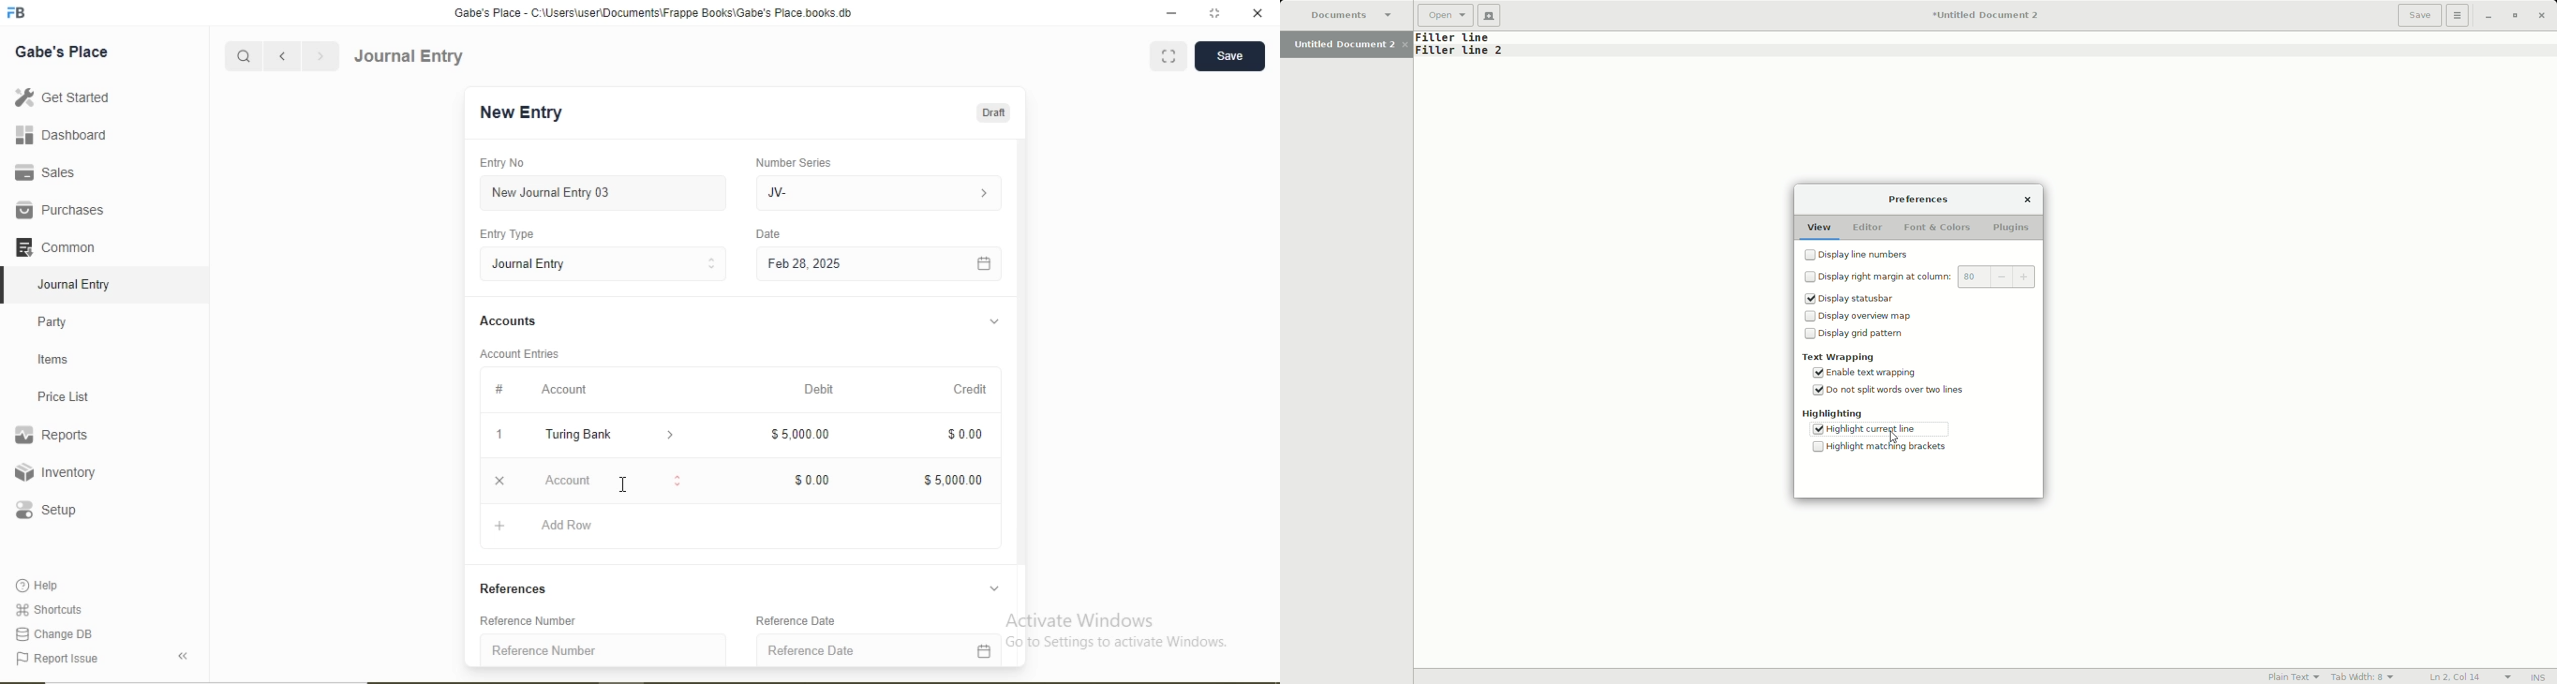 This screenshot has height=700, width=2576. What do you see at coordinates (62, 397) in the screenshot?
I see `Price List` at bounding box center [62, 397].